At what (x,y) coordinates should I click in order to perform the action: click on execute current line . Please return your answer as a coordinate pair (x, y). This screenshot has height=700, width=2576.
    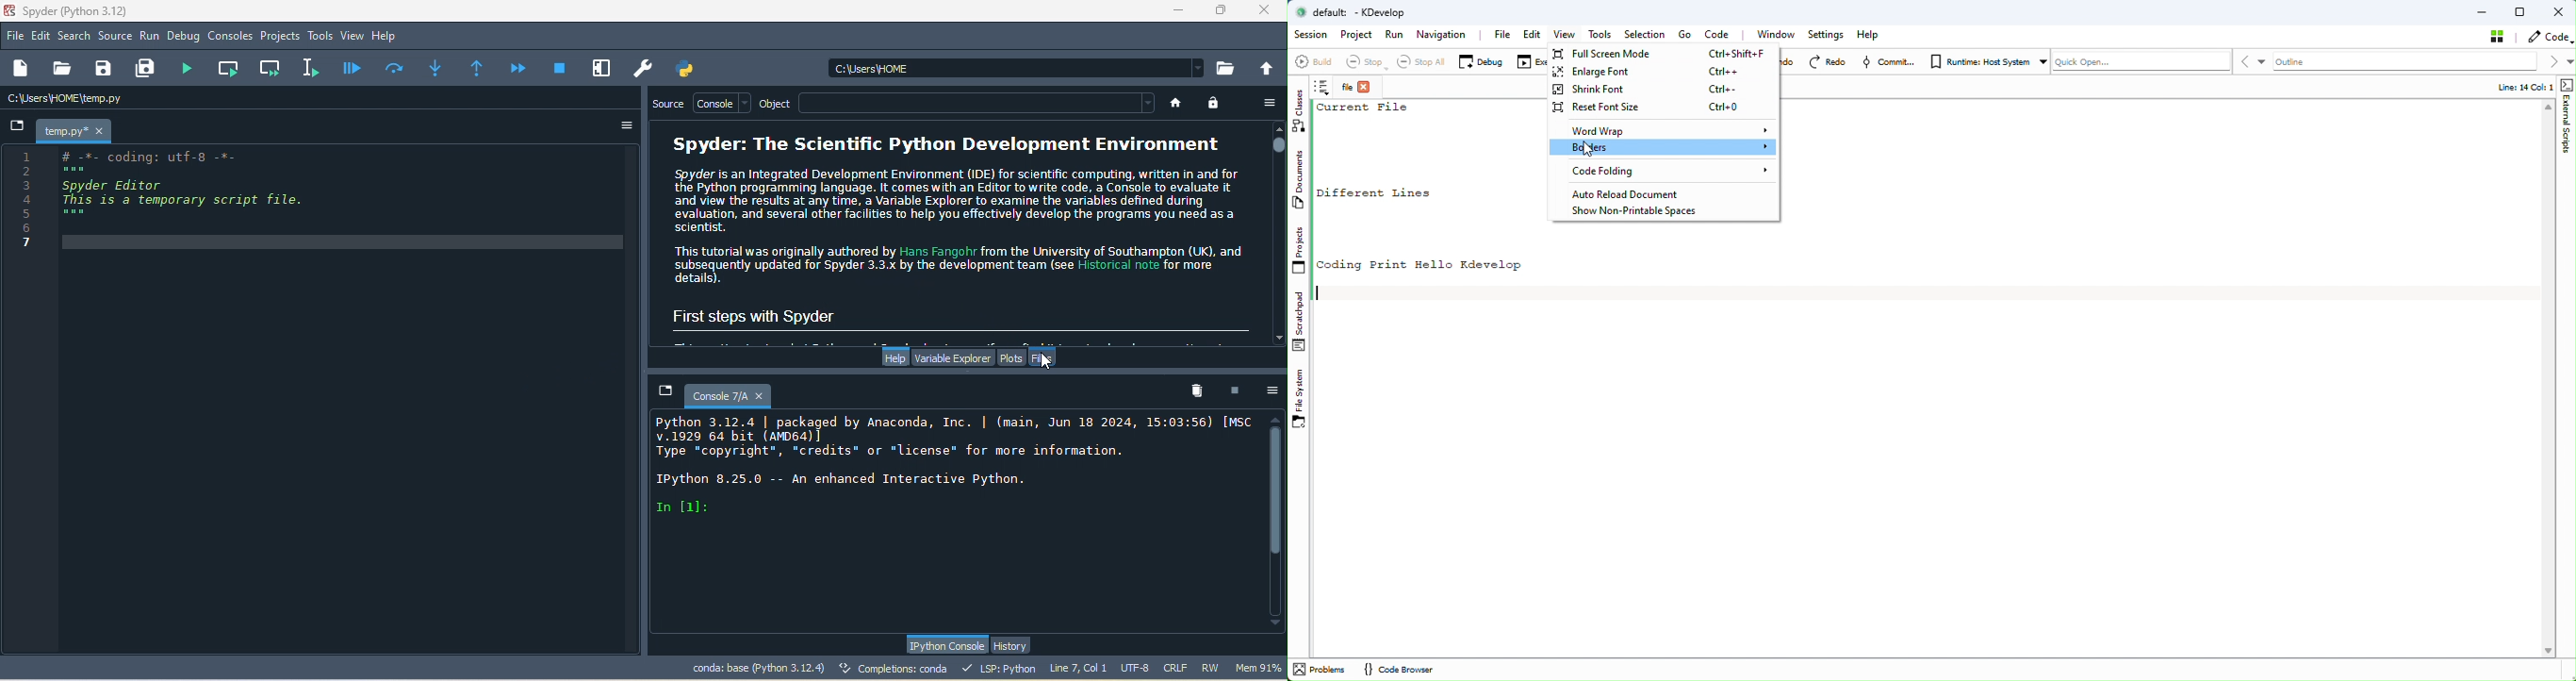
    Looking at the image, I should click on (396, 67).